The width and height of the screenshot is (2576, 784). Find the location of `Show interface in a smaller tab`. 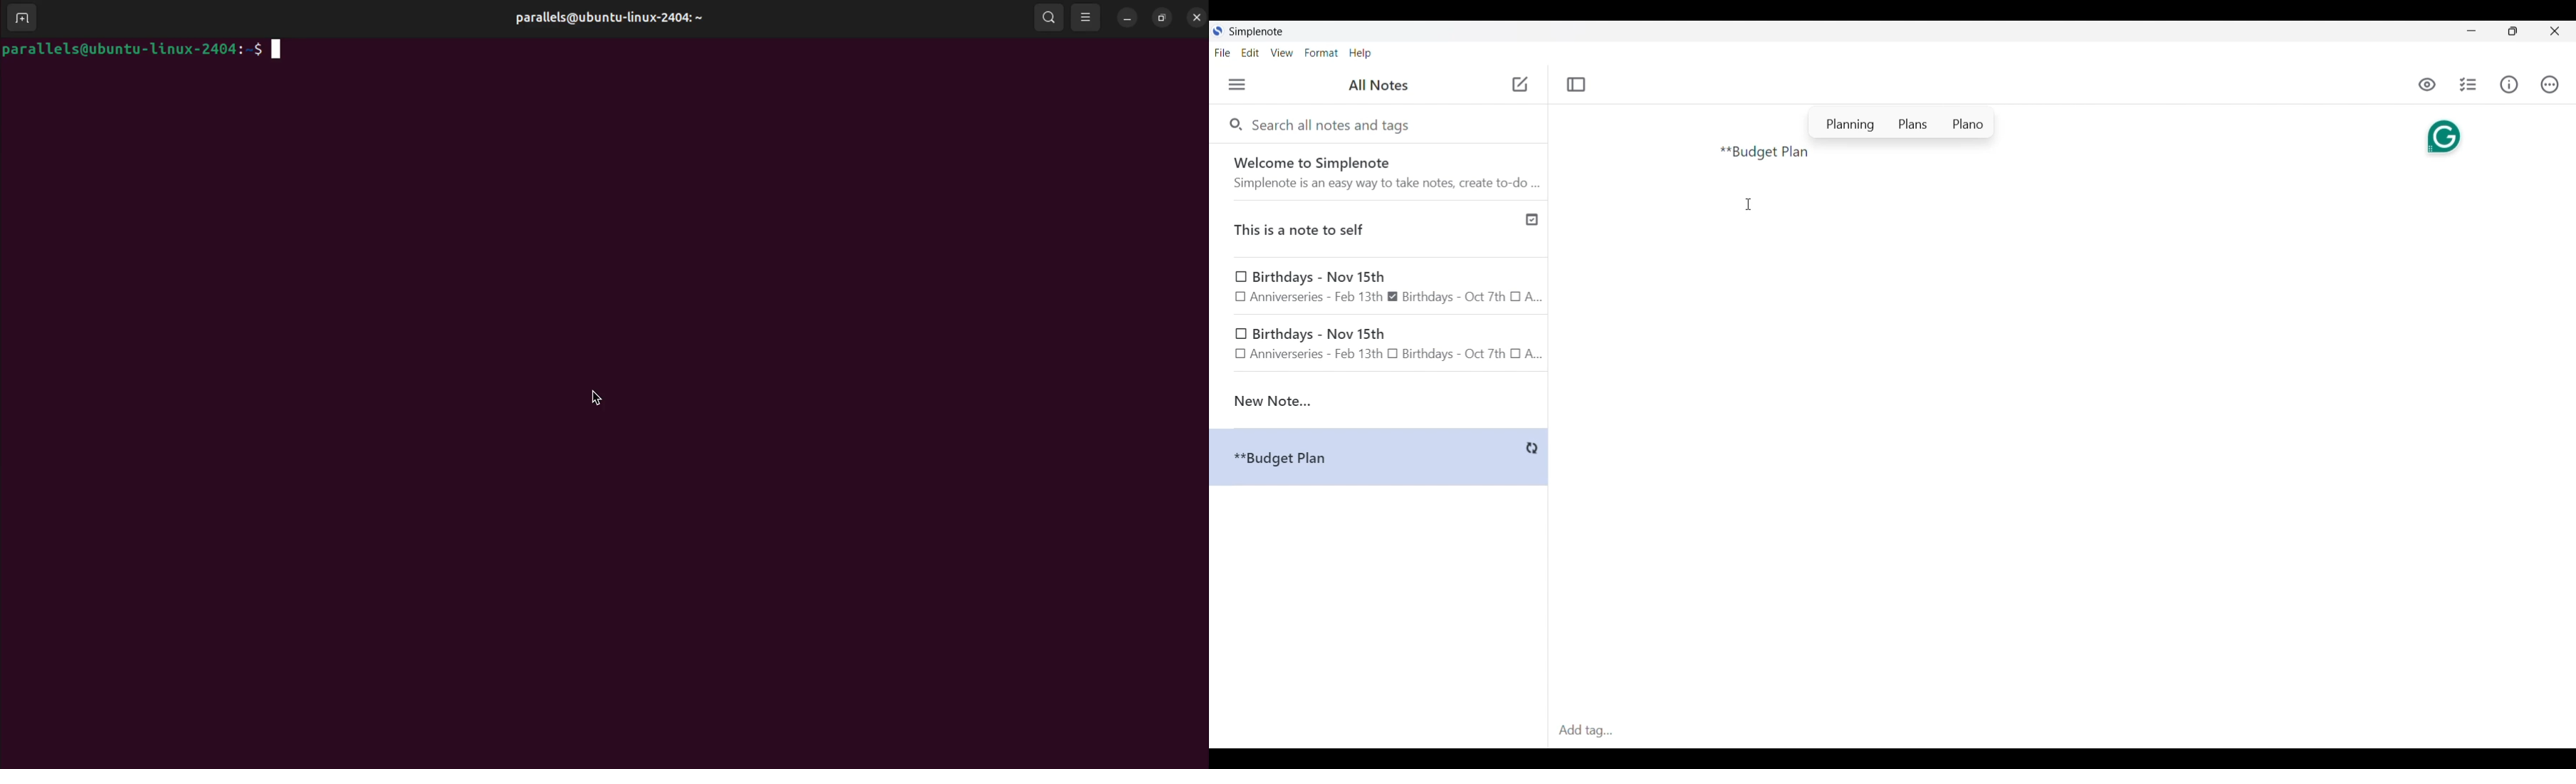

Show interface in a smaller tab is located at coordinates (2513, 31).